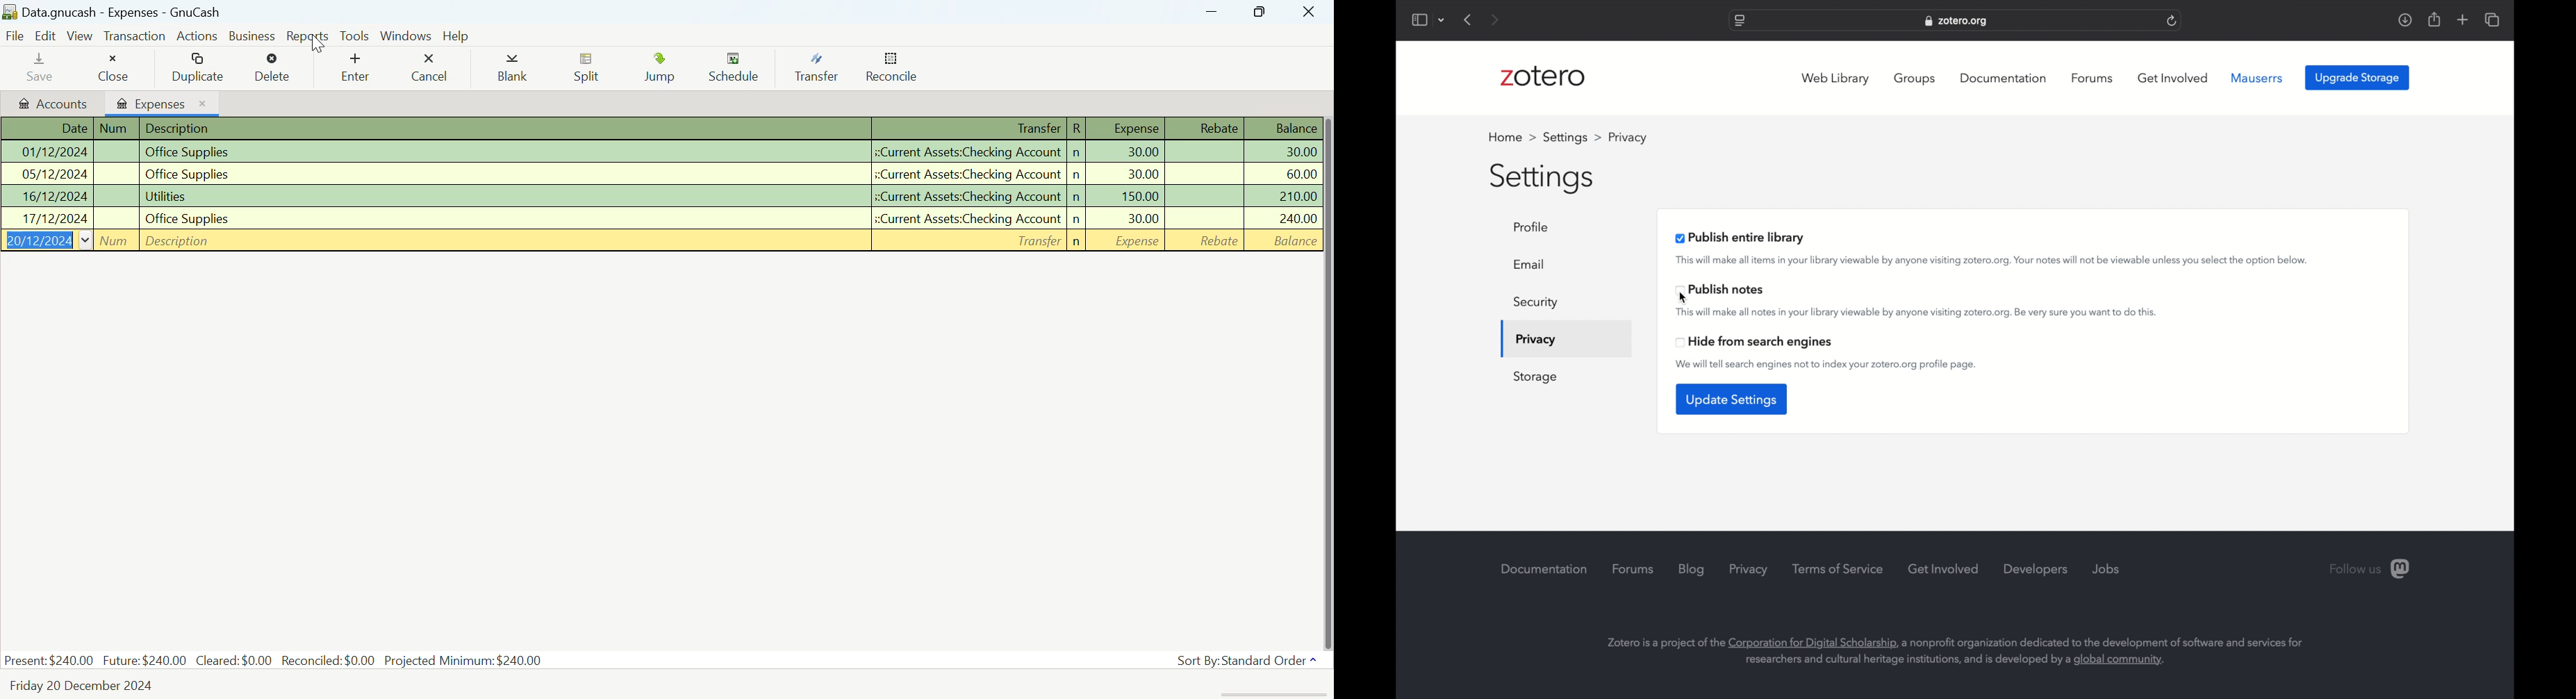 The image size is (2576, 700). What do you see at coordinates (1958, 21) in the screenshot?
I see `web address` at bounding box center [1958, 21].